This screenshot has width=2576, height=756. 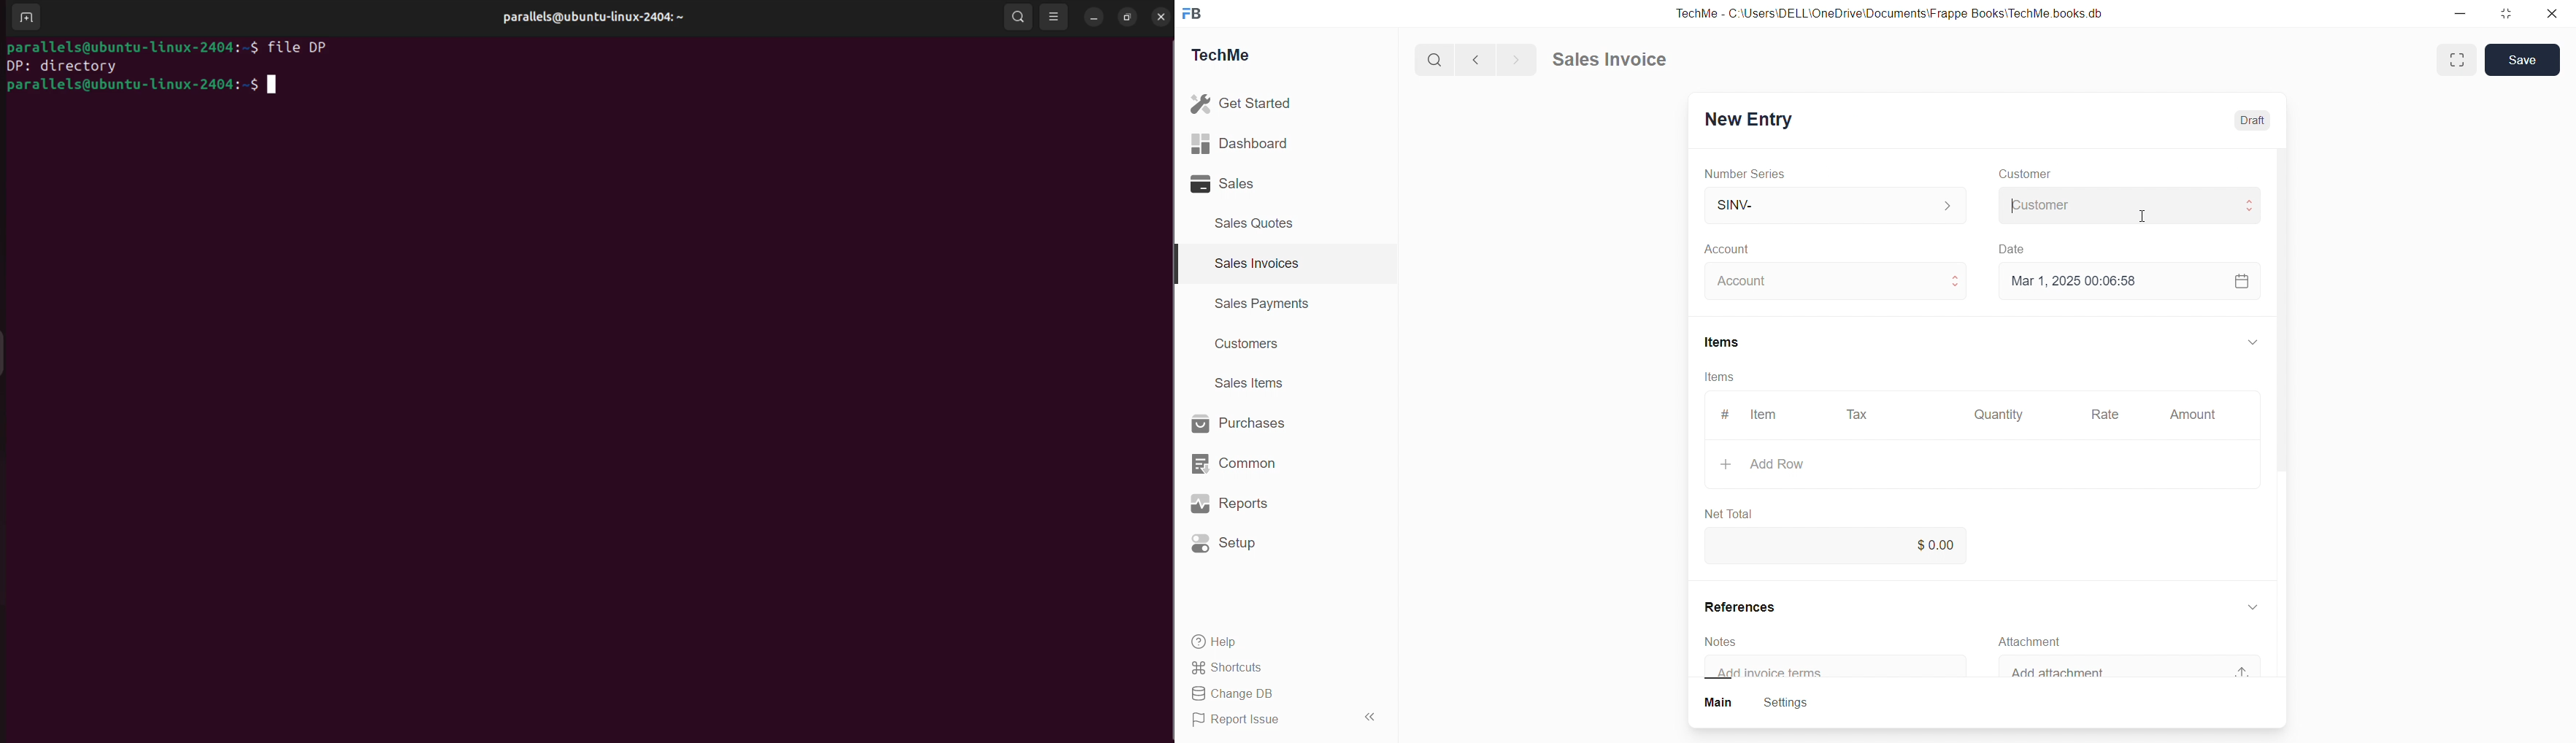 What do you see at coordinates (1222, 644) in the screenshot?
I see ` Help` at bounding box center [1222, 644].